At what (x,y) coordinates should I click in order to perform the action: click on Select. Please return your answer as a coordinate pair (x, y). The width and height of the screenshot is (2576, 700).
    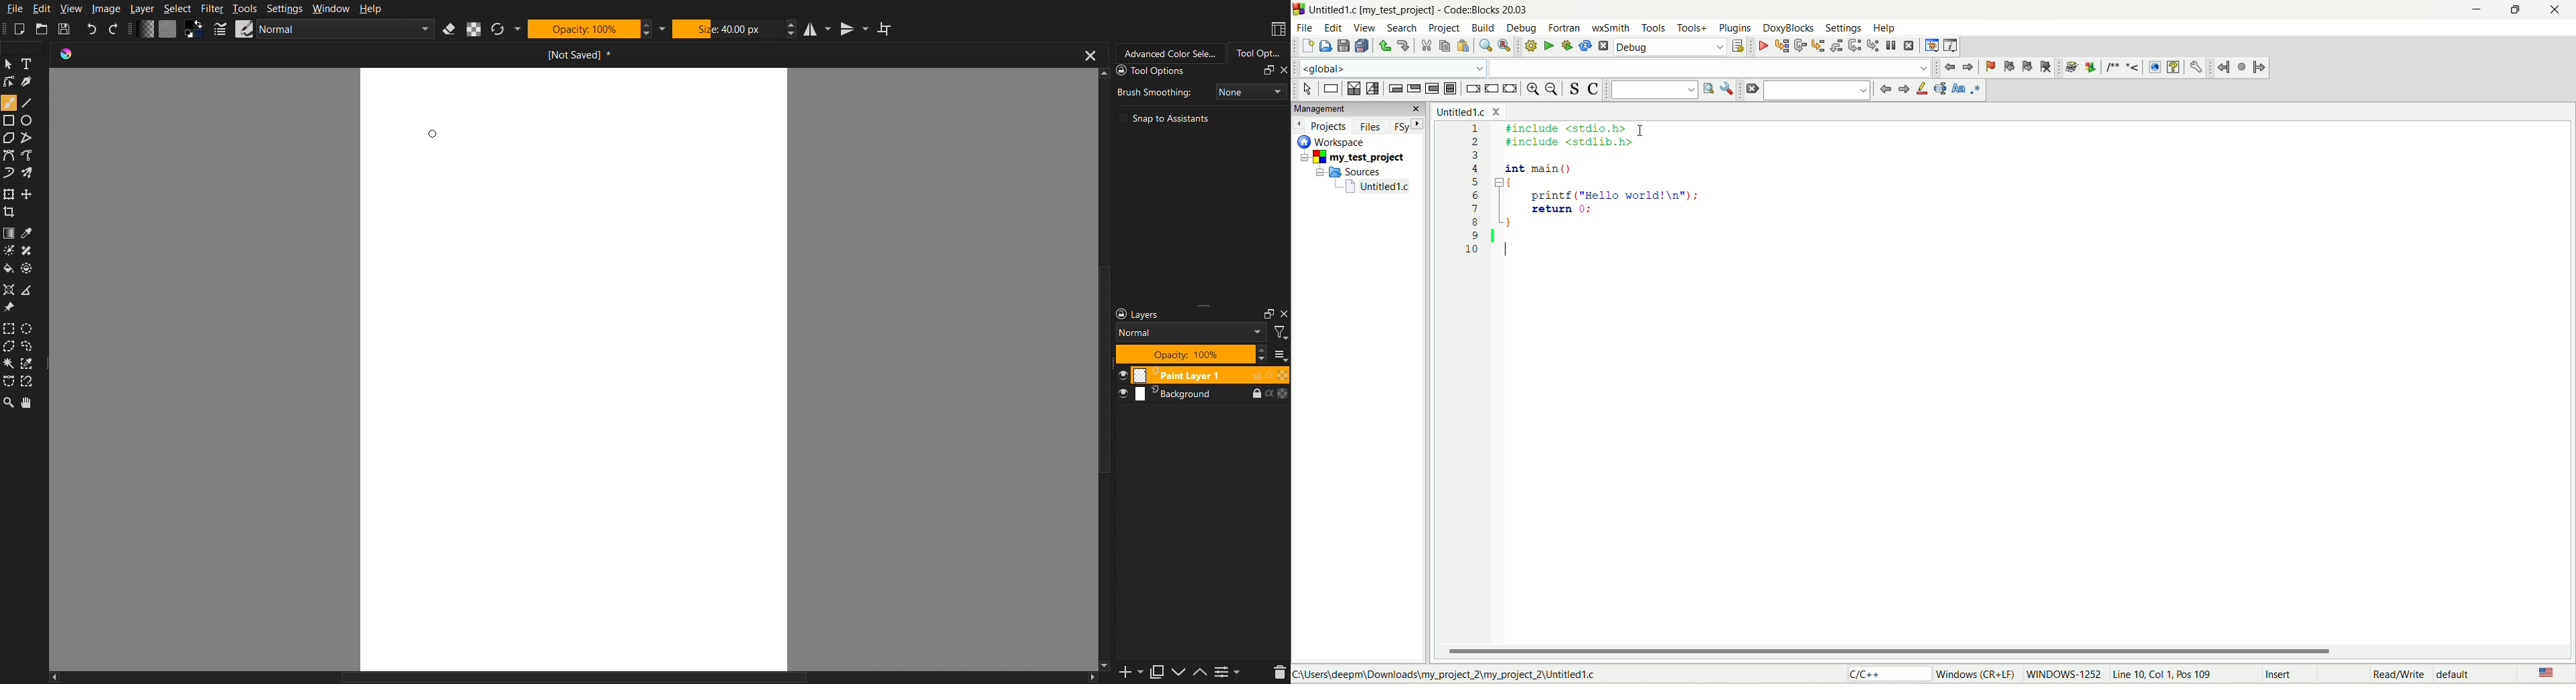
    Looking at the image, I should click on (178, 9).